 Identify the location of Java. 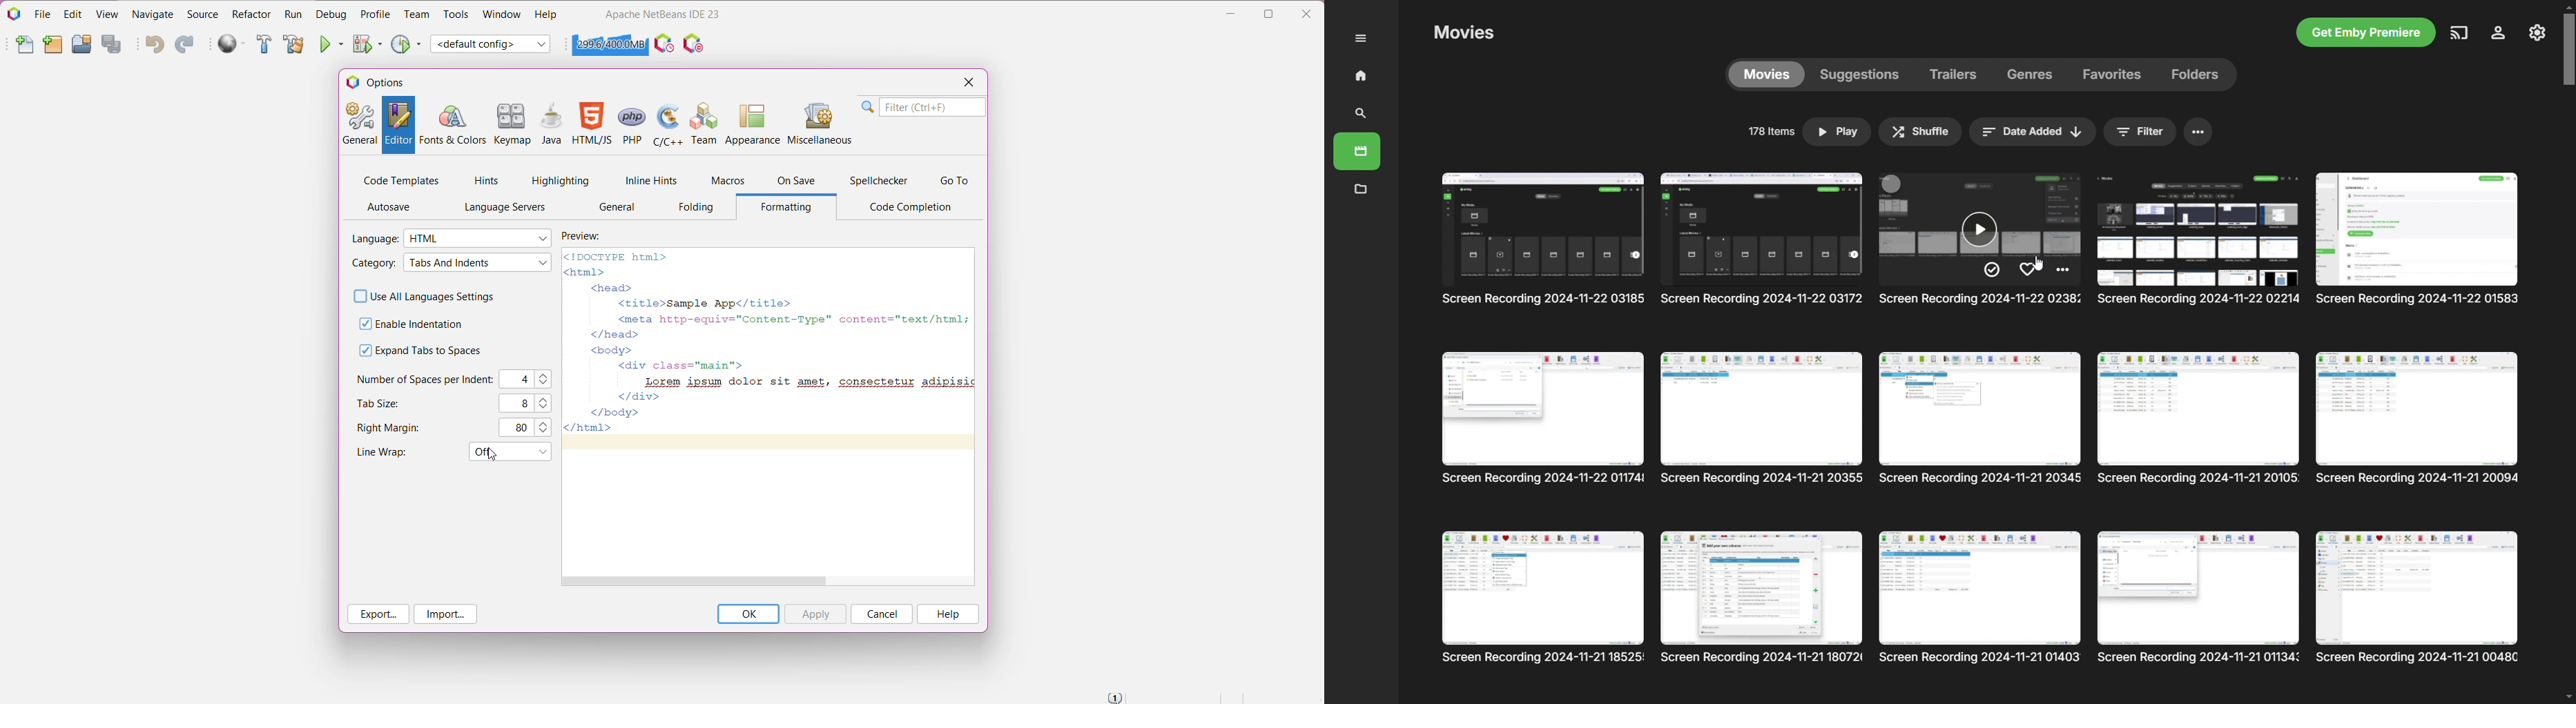
(552, 125).